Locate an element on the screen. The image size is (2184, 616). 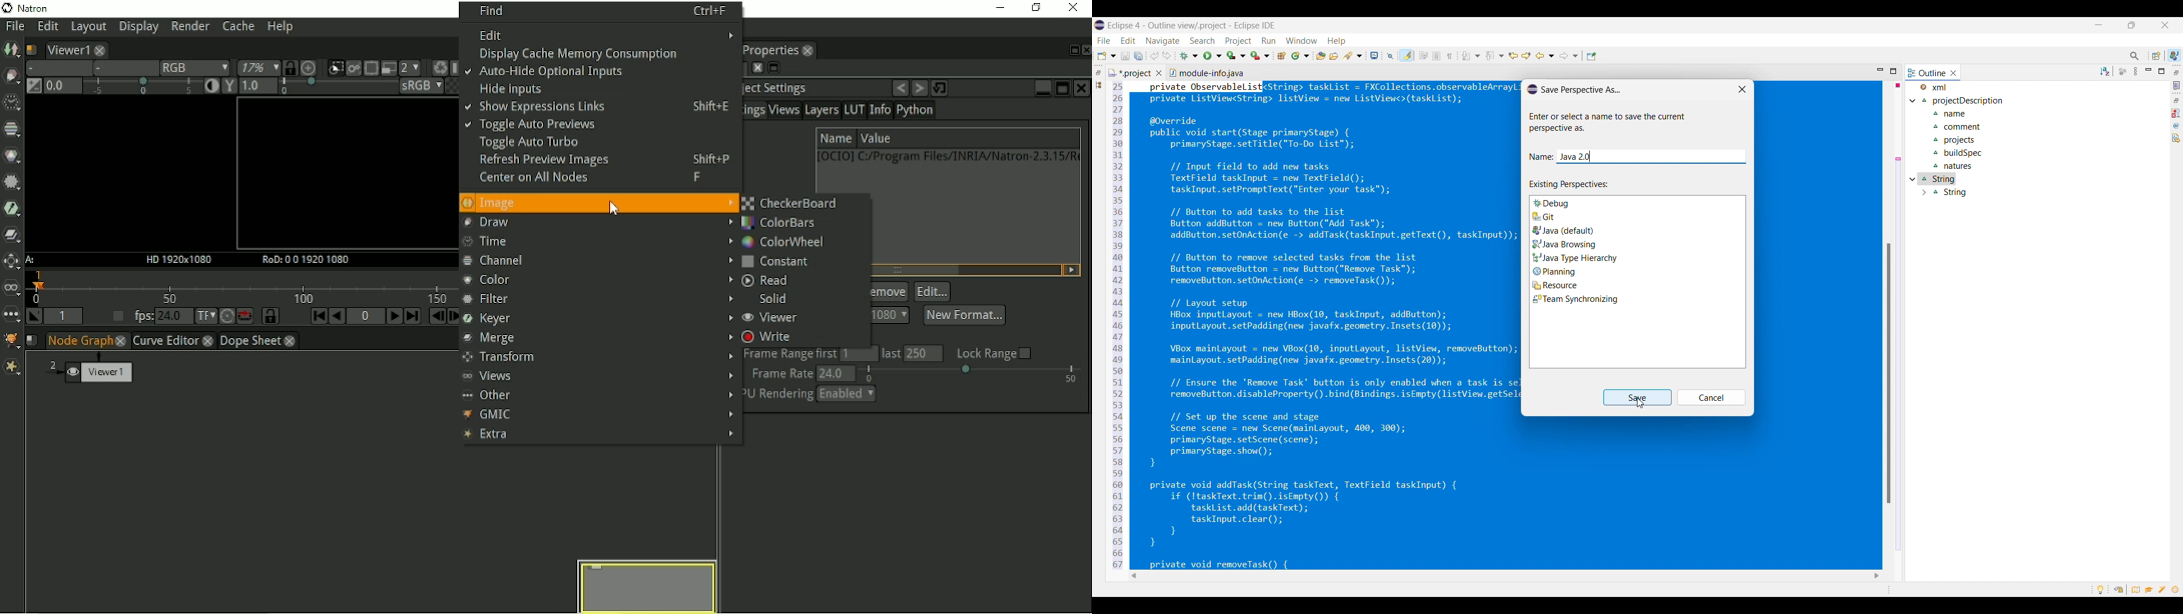
Remove is located at coordinates (889, 292).